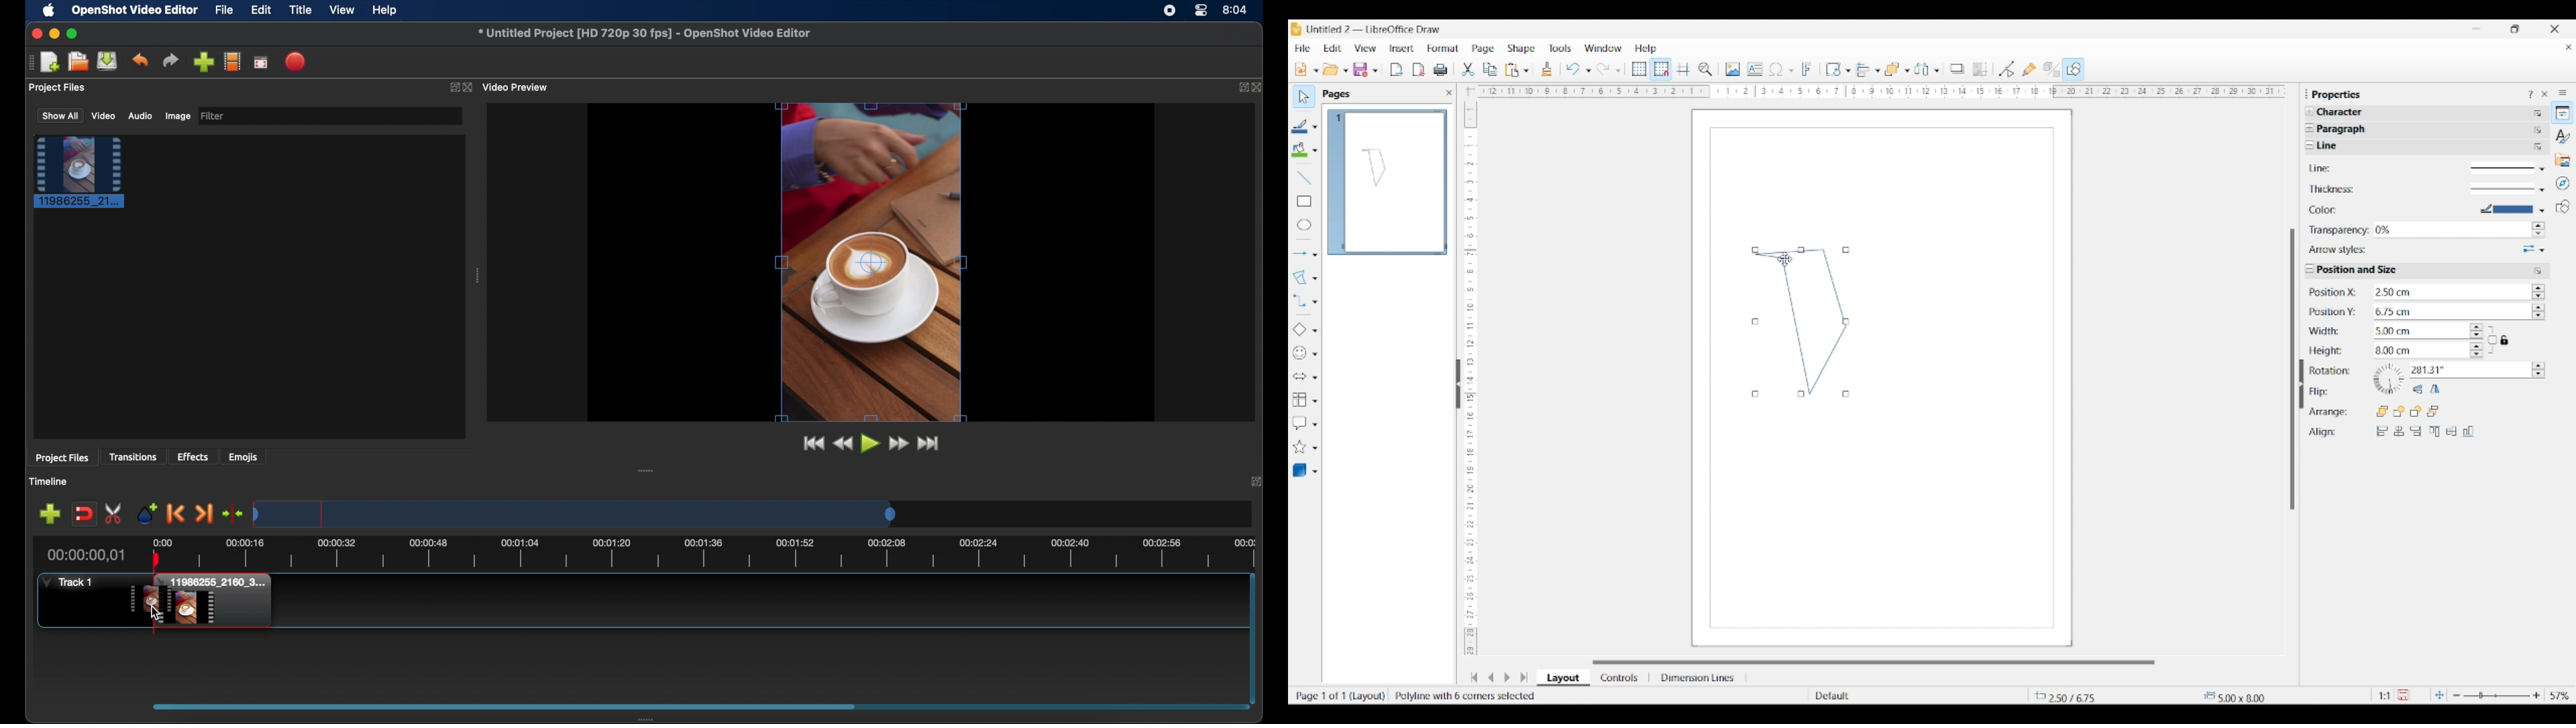  I want to click on Color change options, so click(2512, 208).